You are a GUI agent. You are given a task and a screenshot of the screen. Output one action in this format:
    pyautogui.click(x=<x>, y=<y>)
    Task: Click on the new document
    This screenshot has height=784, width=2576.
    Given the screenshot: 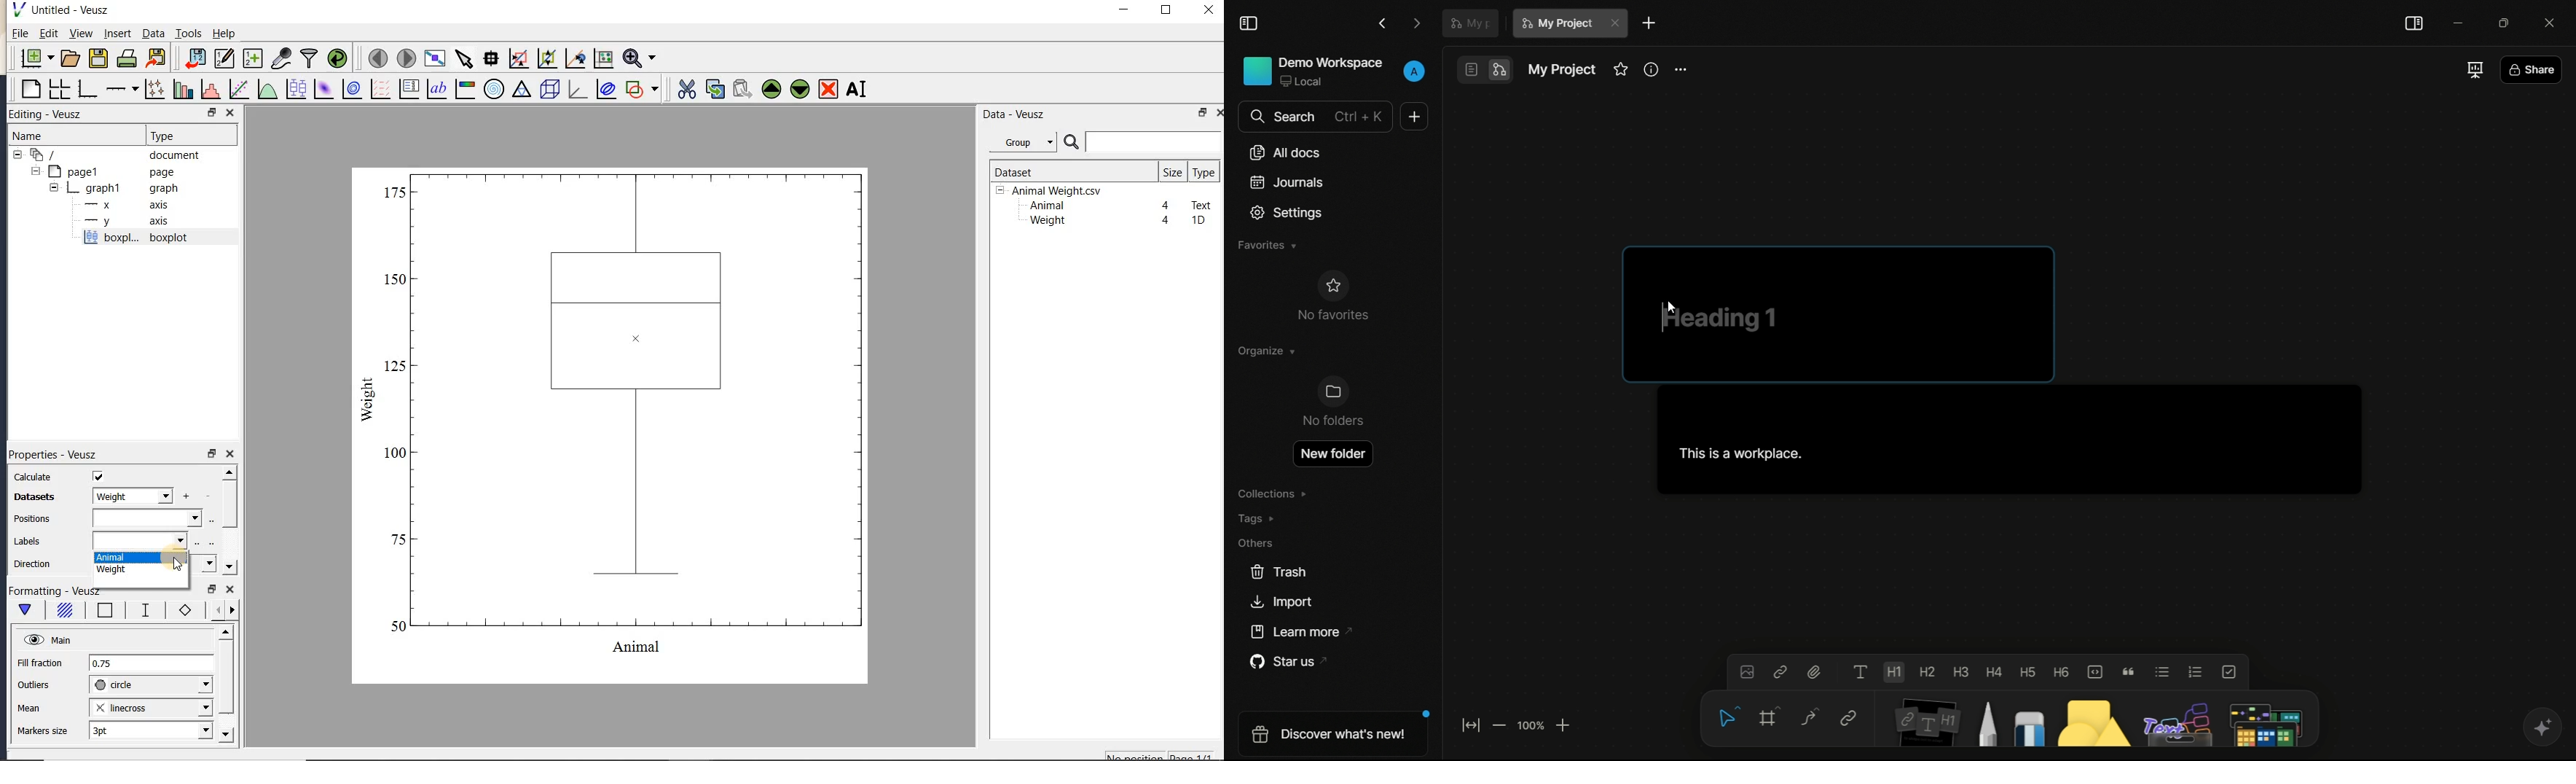 What is the action you would take?
    pyautogui.click(x=1649, y=24)
    